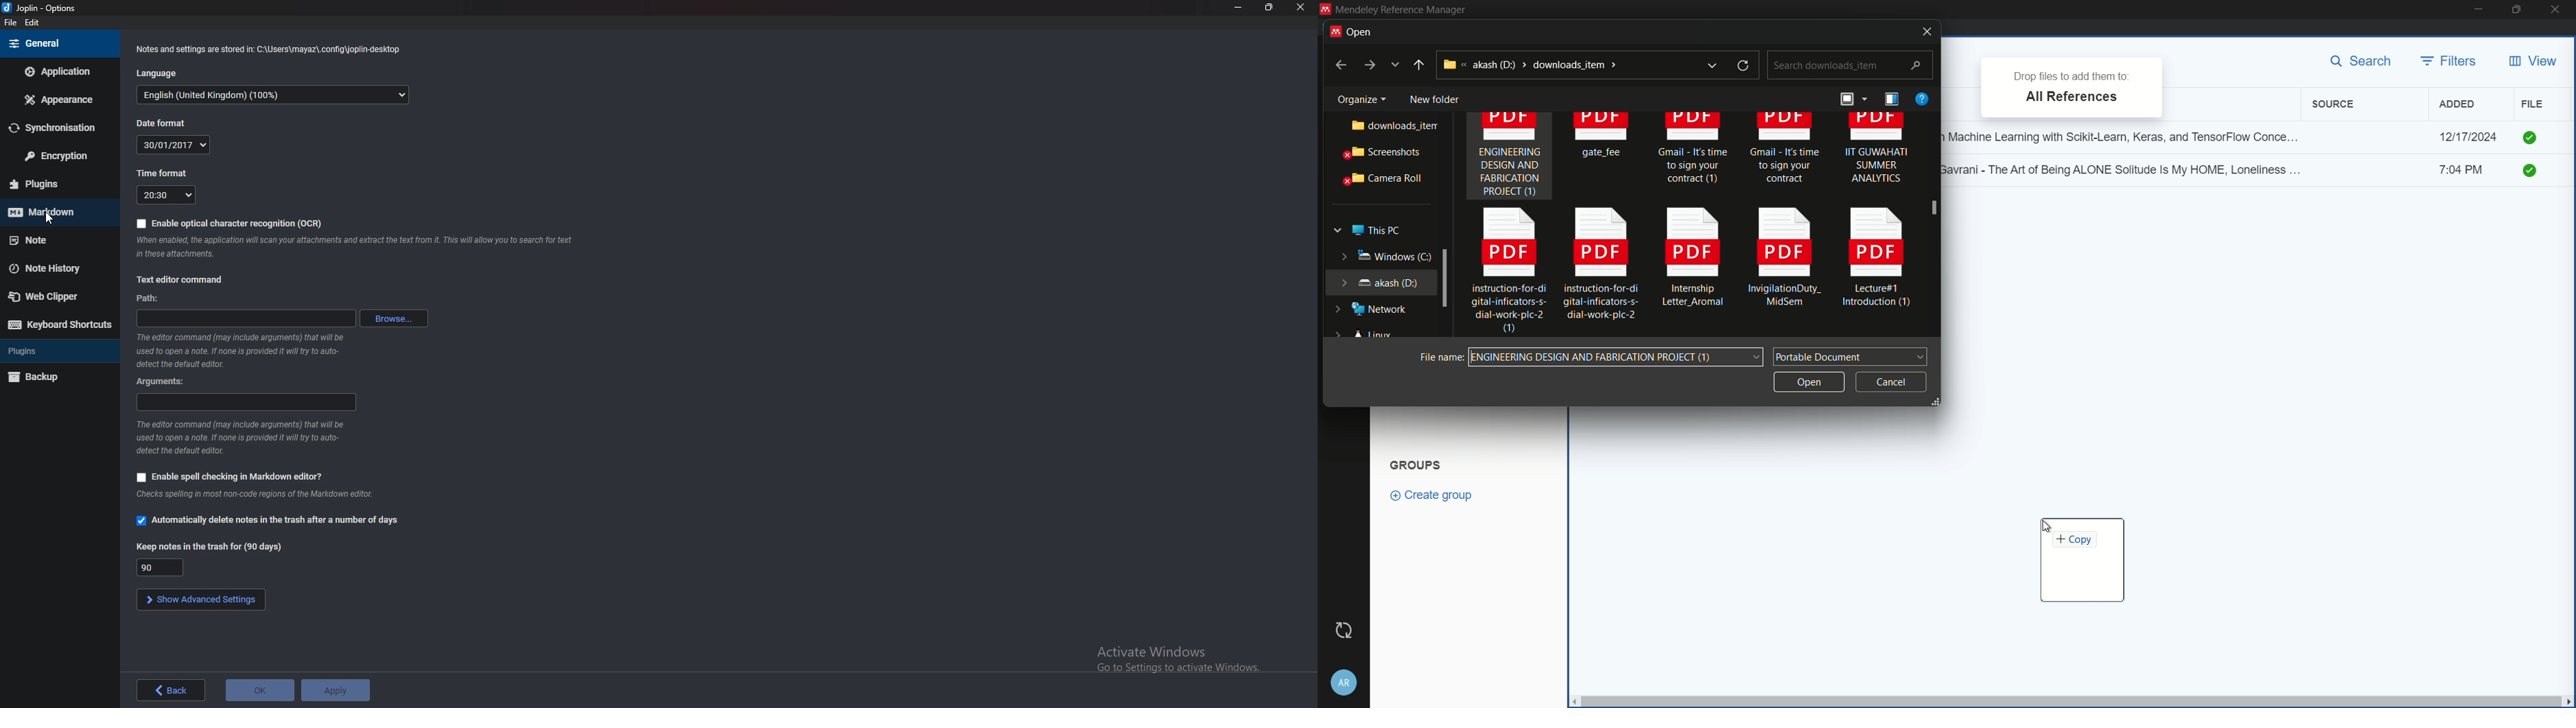 Image resolution: width=2576 pixels, height=728 pixels. Describe the element at coordinates (2532, 136) in the screenshot. I see `check` at that location.